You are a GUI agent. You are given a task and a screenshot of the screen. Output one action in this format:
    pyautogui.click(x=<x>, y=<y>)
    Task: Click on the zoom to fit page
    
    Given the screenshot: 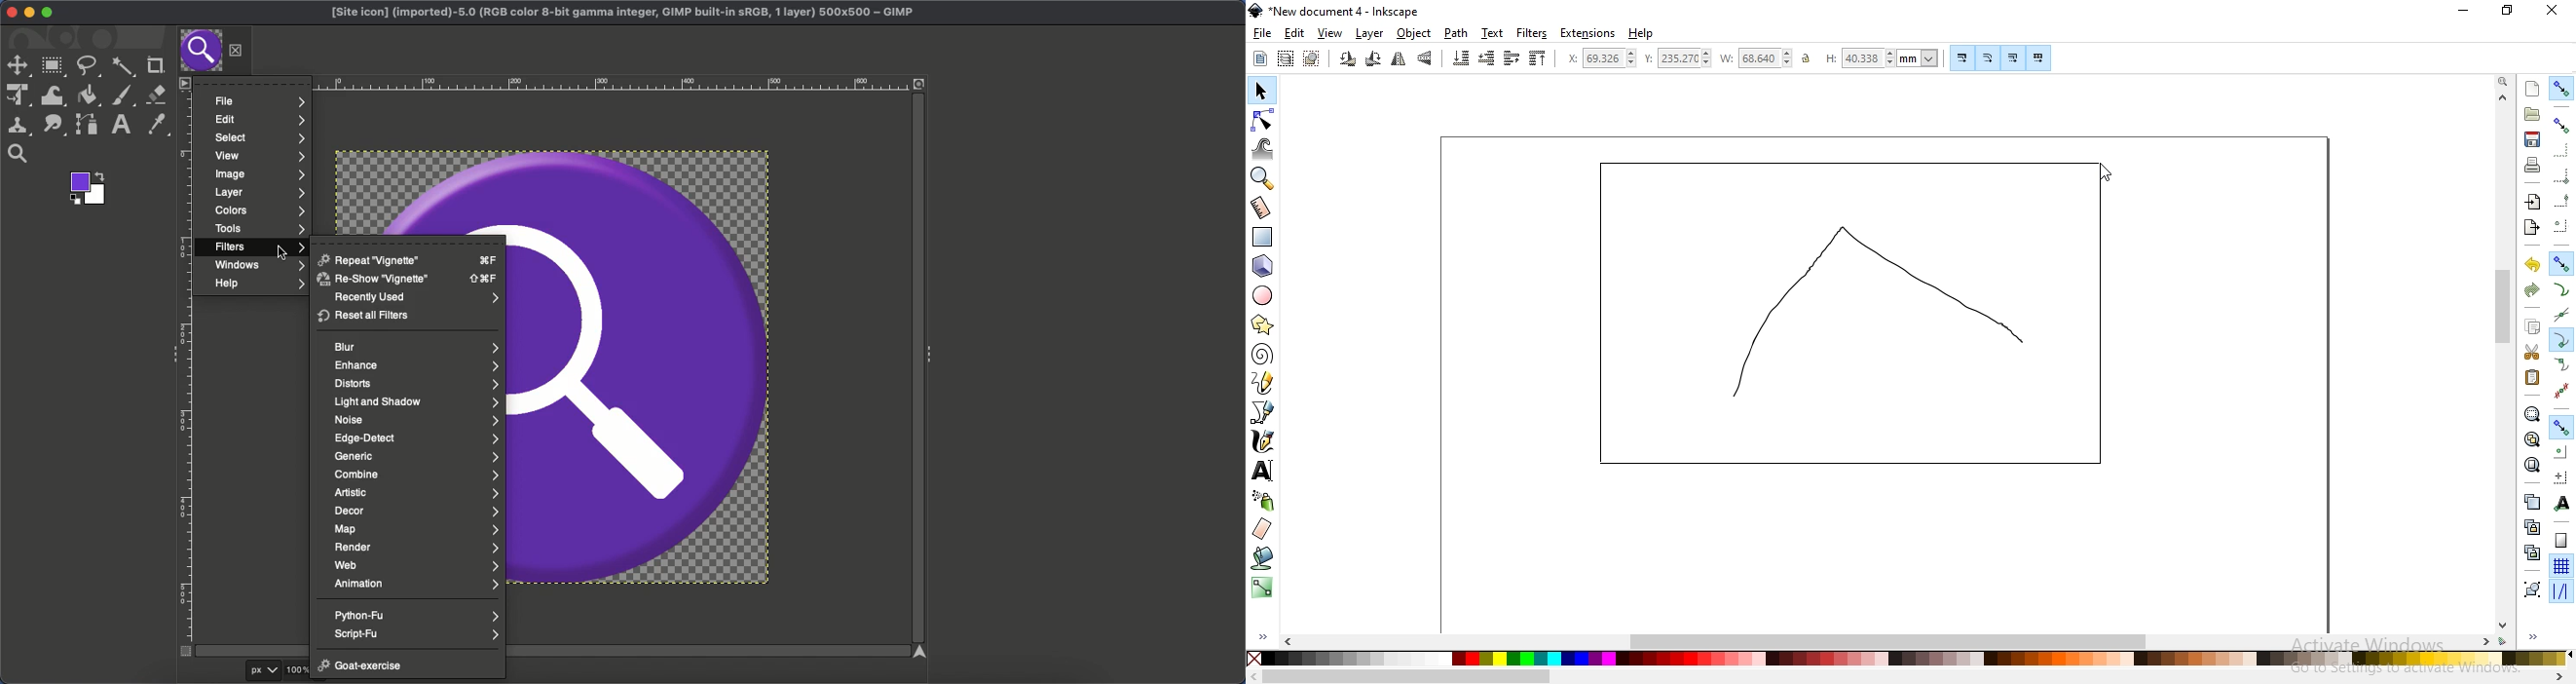 What is the action you would take?
    pyautogui.click(x=2531, y=465)
    